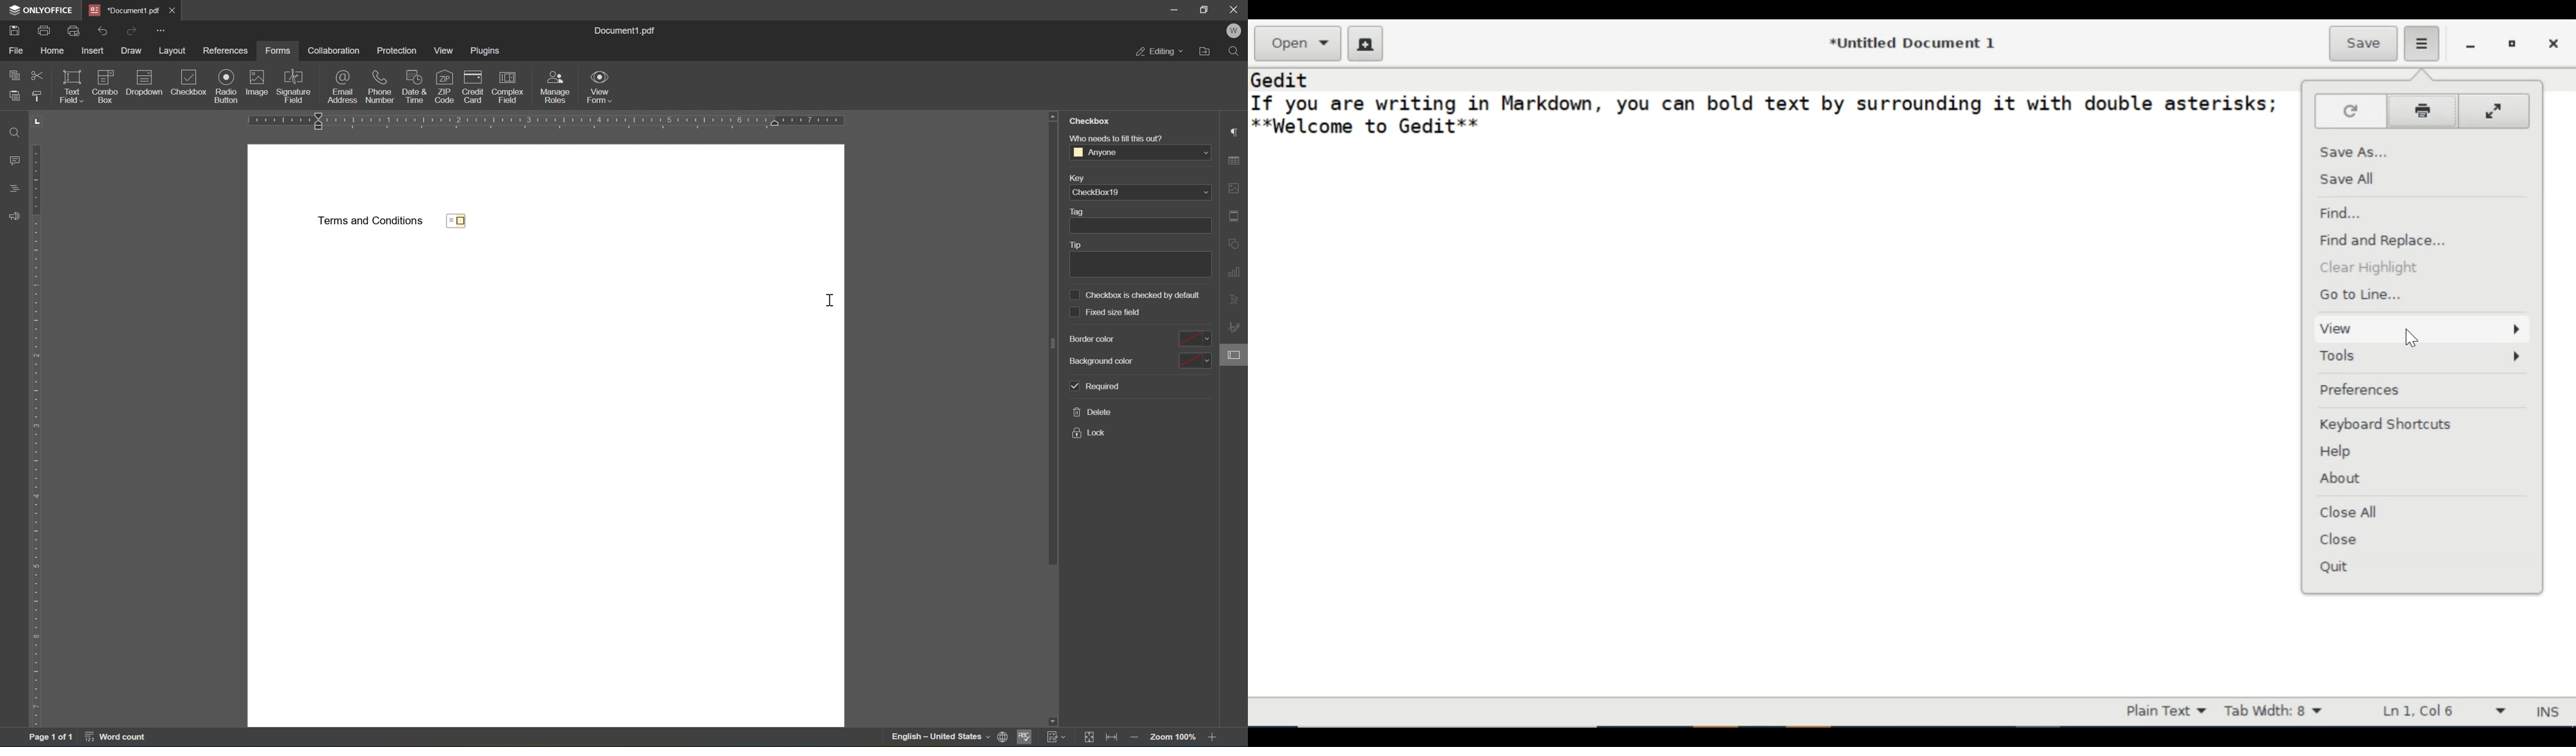  I want to click on Close, so click(2344, 540).